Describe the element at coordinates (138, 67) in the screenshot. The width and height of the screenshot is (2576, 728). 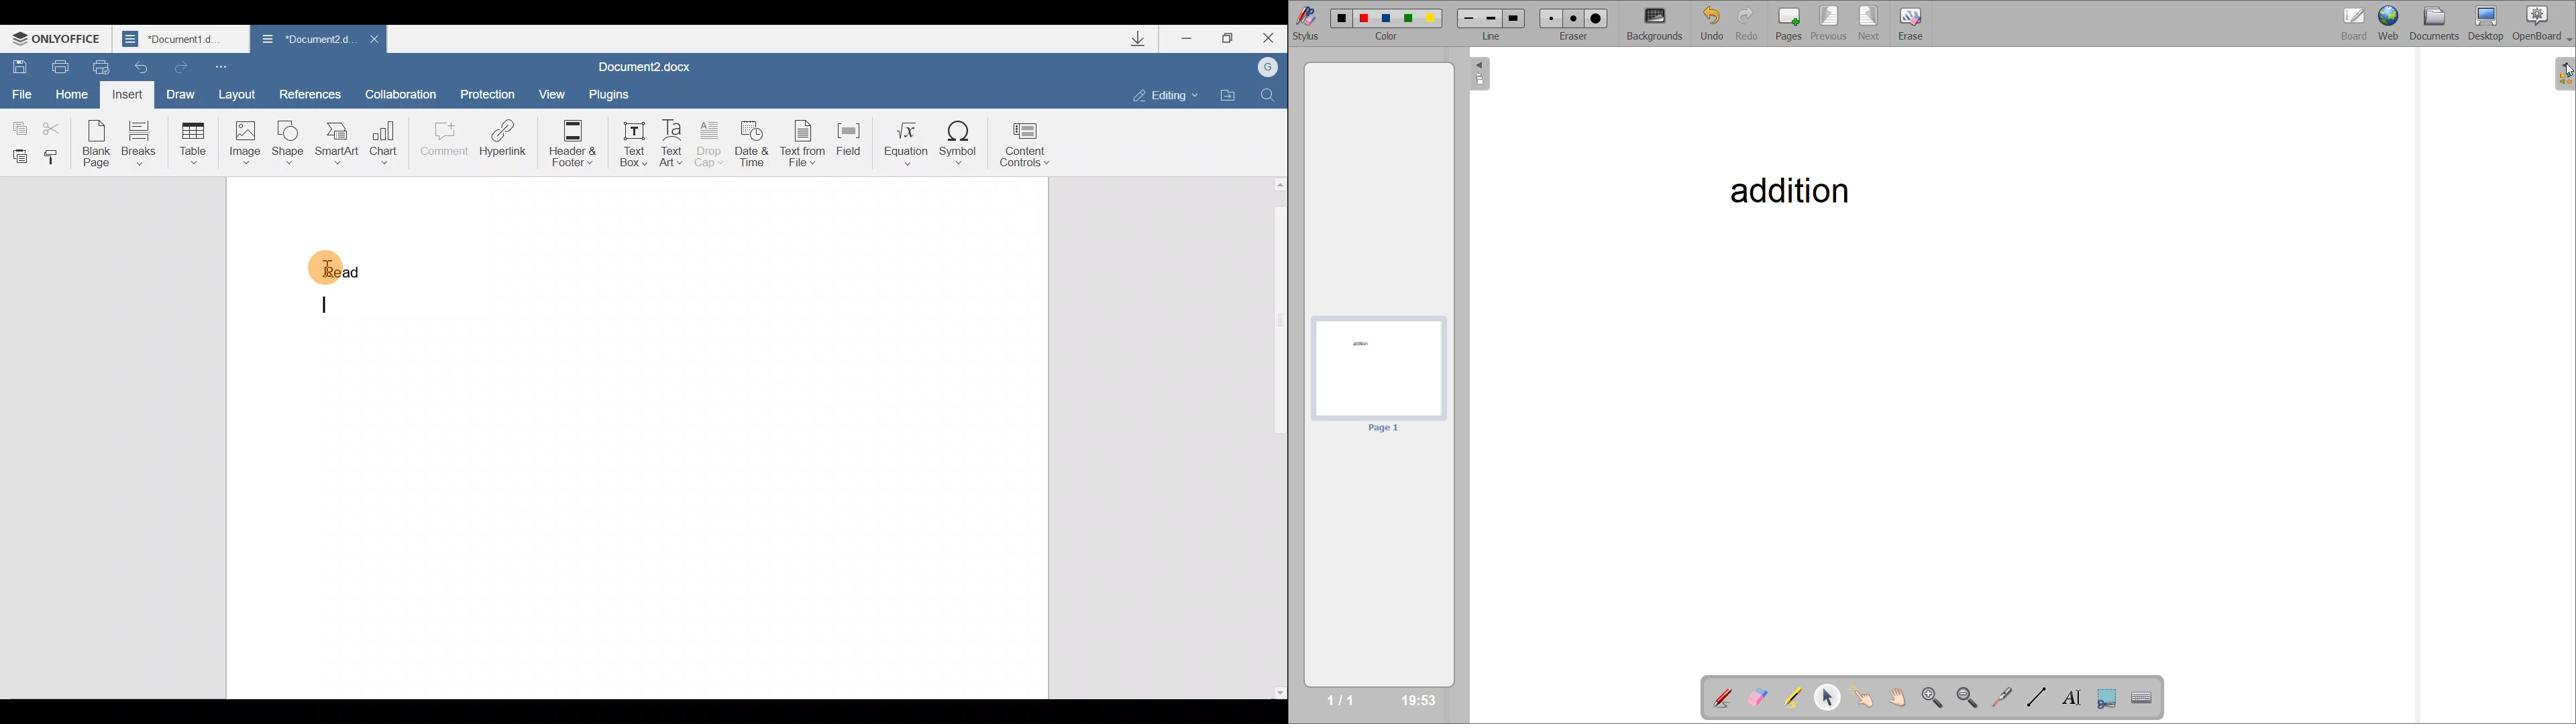
I see `Undo` at that location.